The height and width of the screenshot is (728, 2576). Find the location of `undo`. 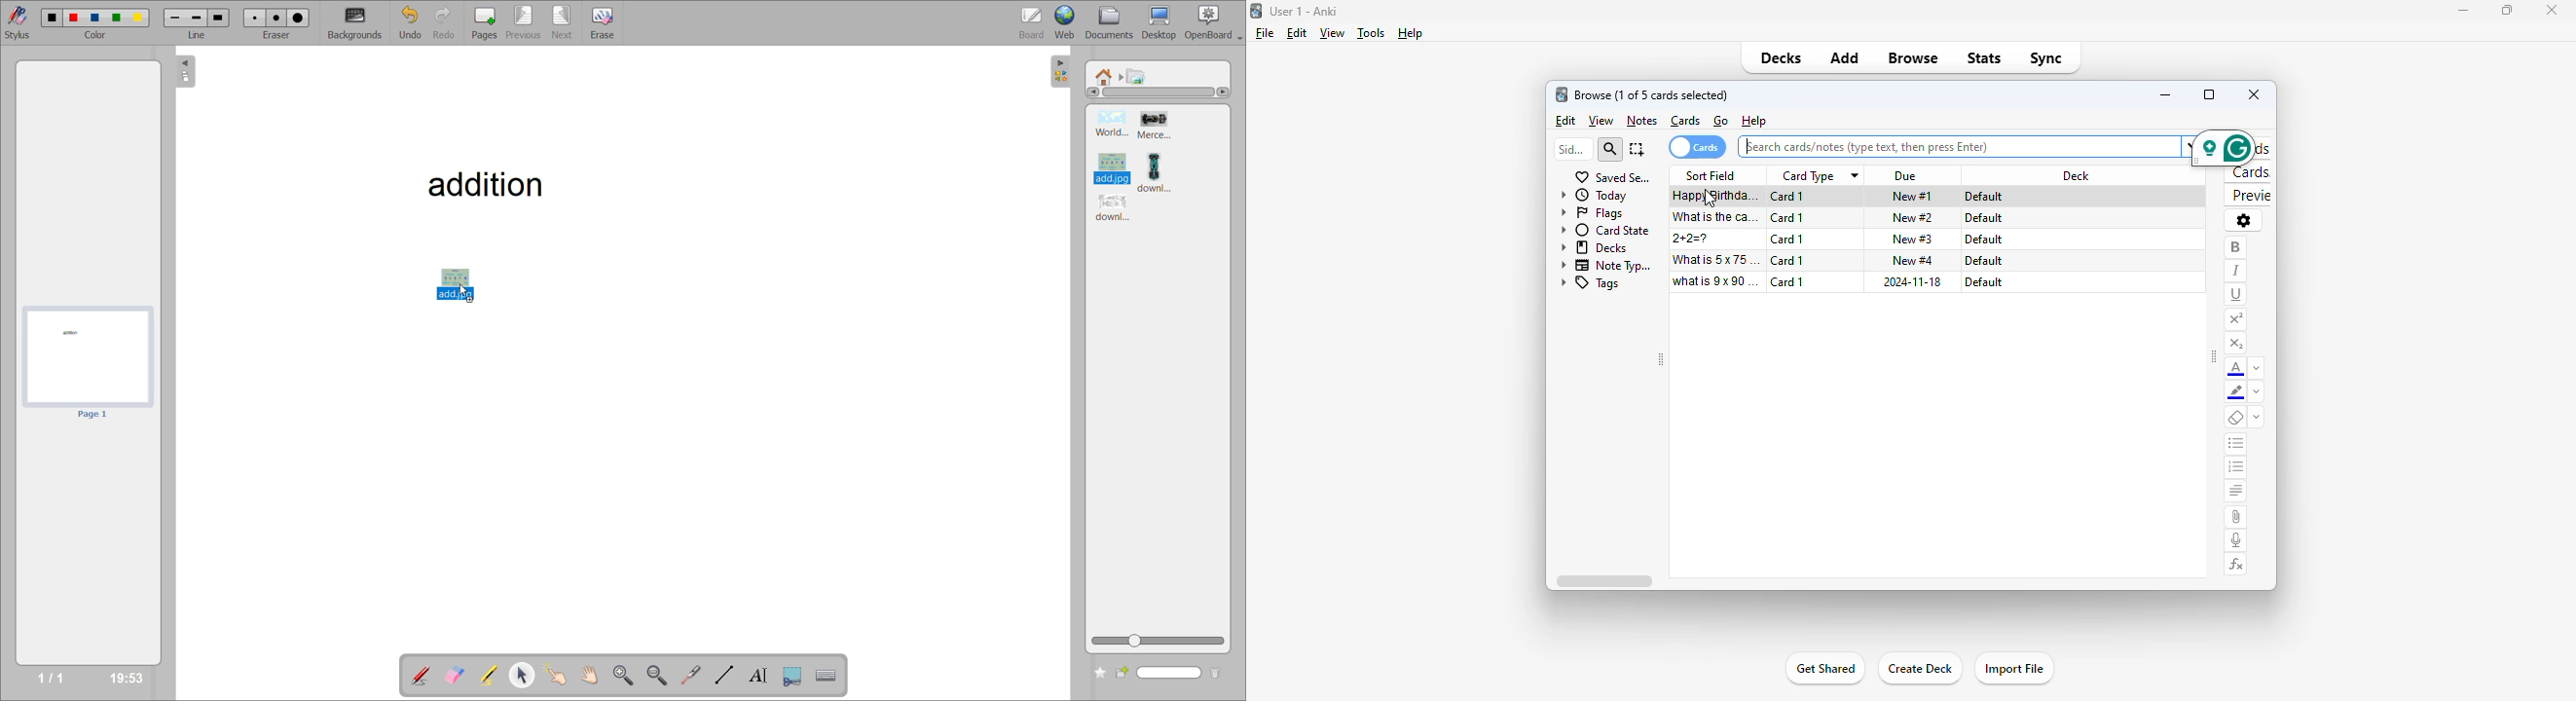

undo is located at coordinates (416, 23).